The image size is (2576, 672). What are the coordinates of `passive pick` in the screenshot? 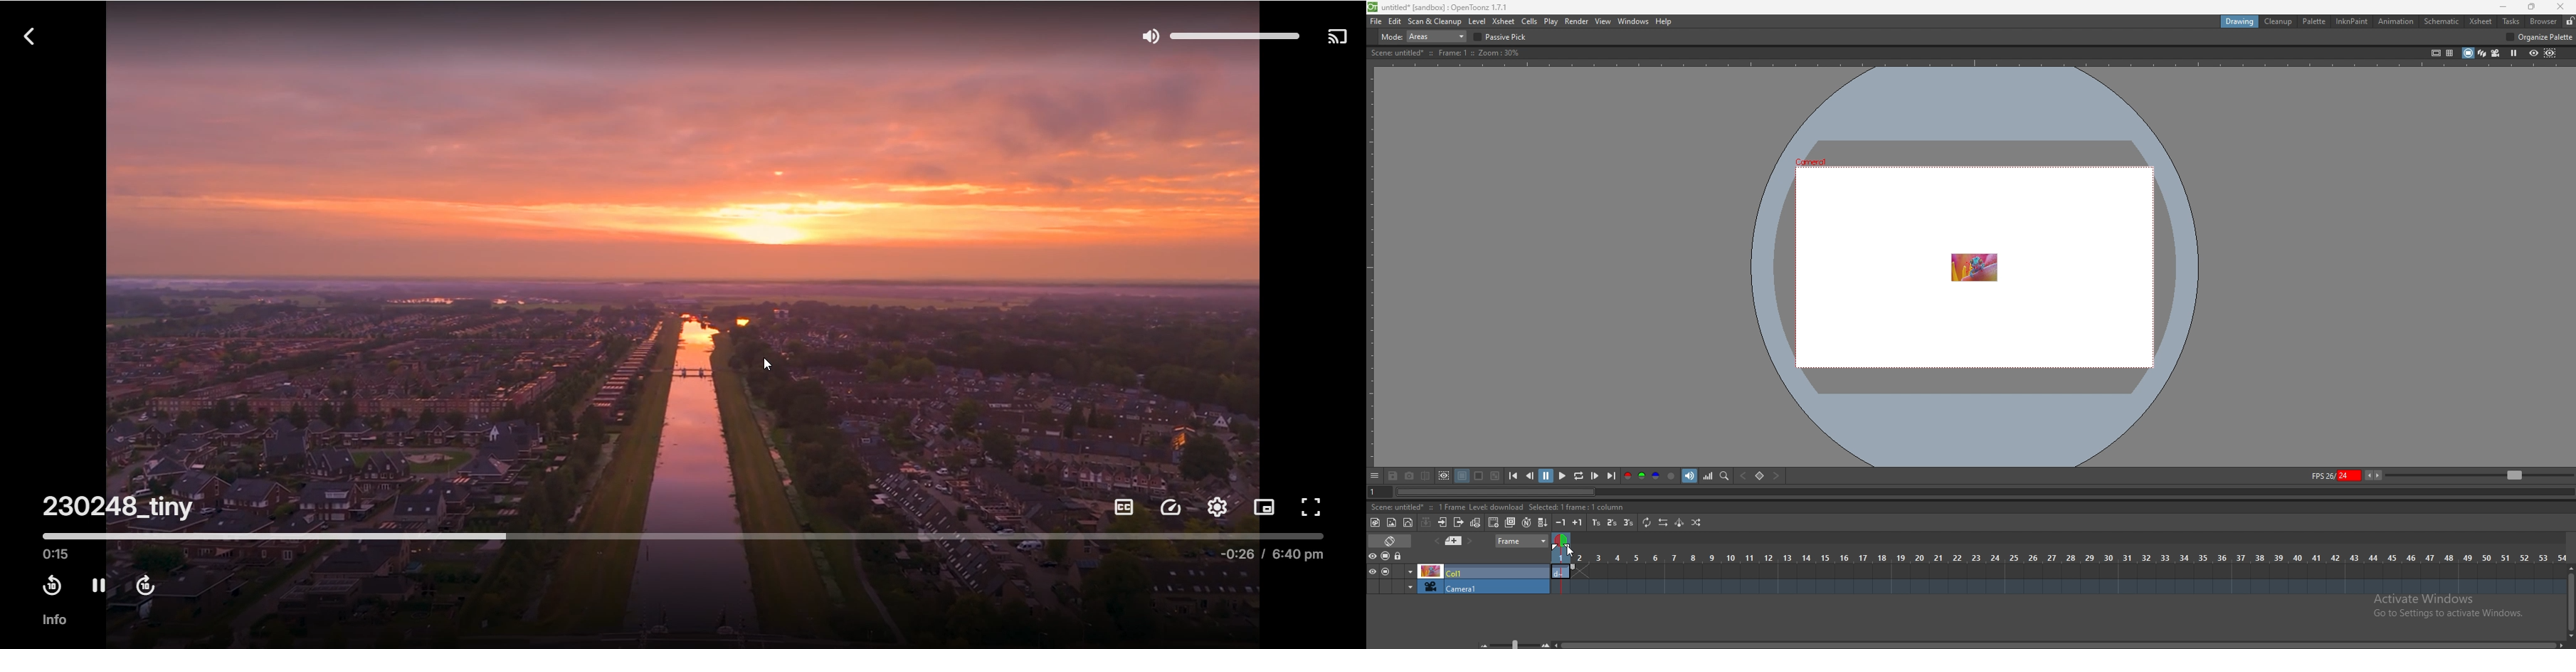 It's located at (1502, 37).